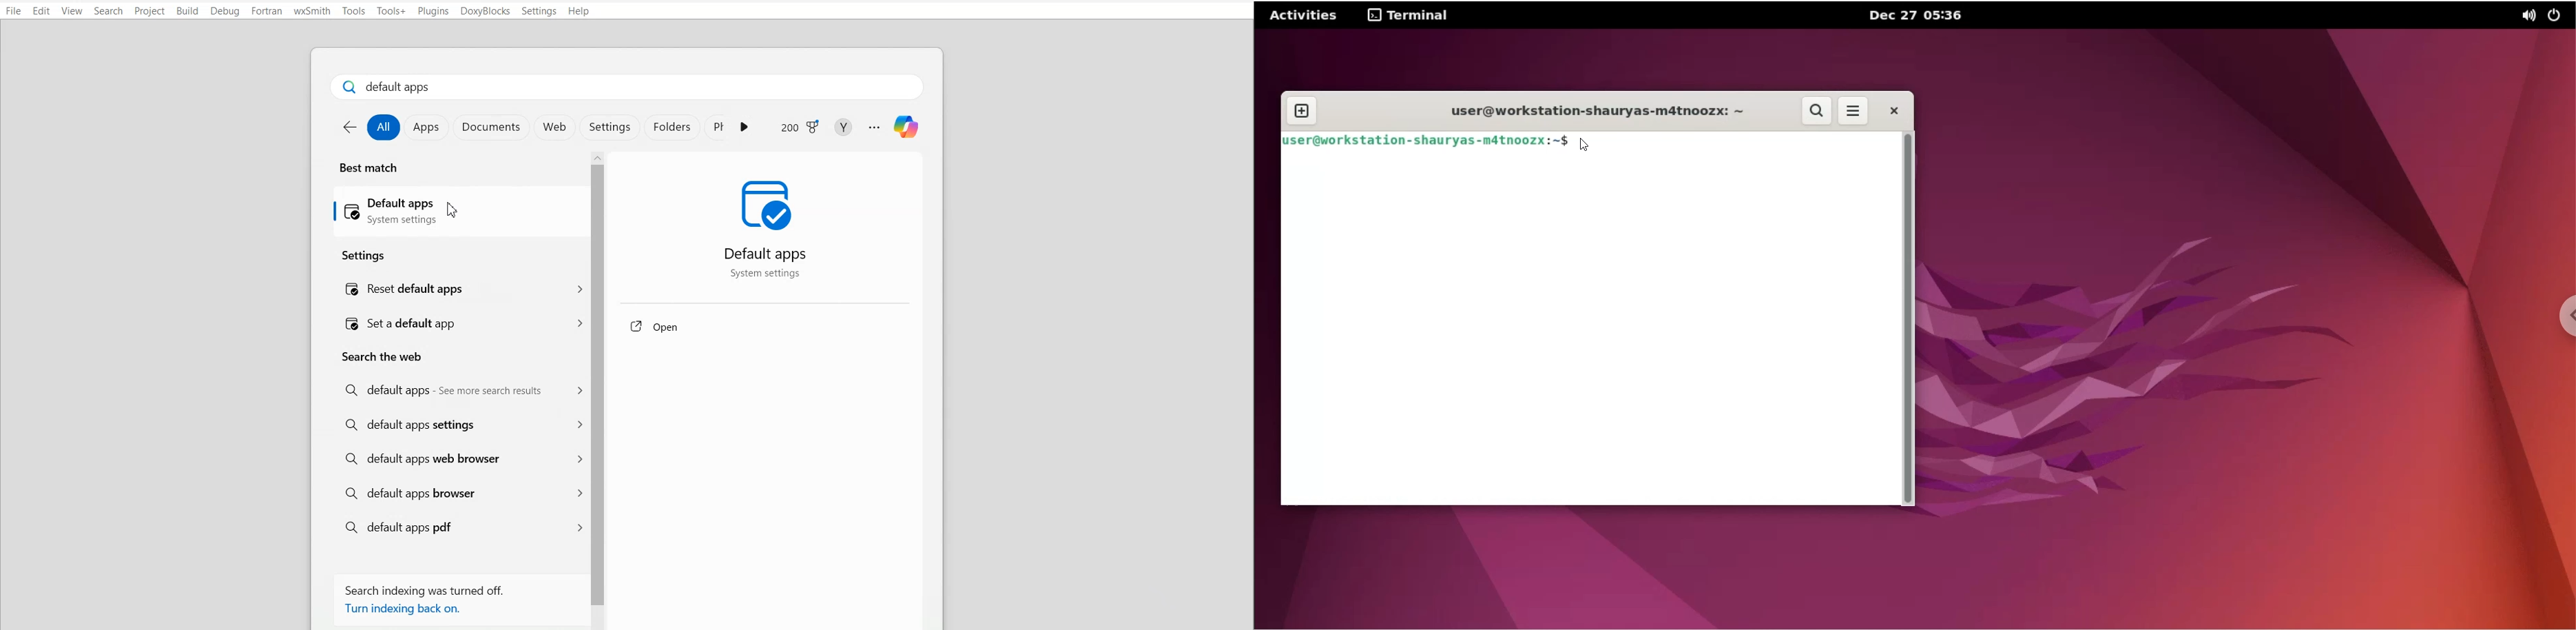 The width and height of the screenshot is (2576, 644). I want to click on Settings, so click(539, 10).